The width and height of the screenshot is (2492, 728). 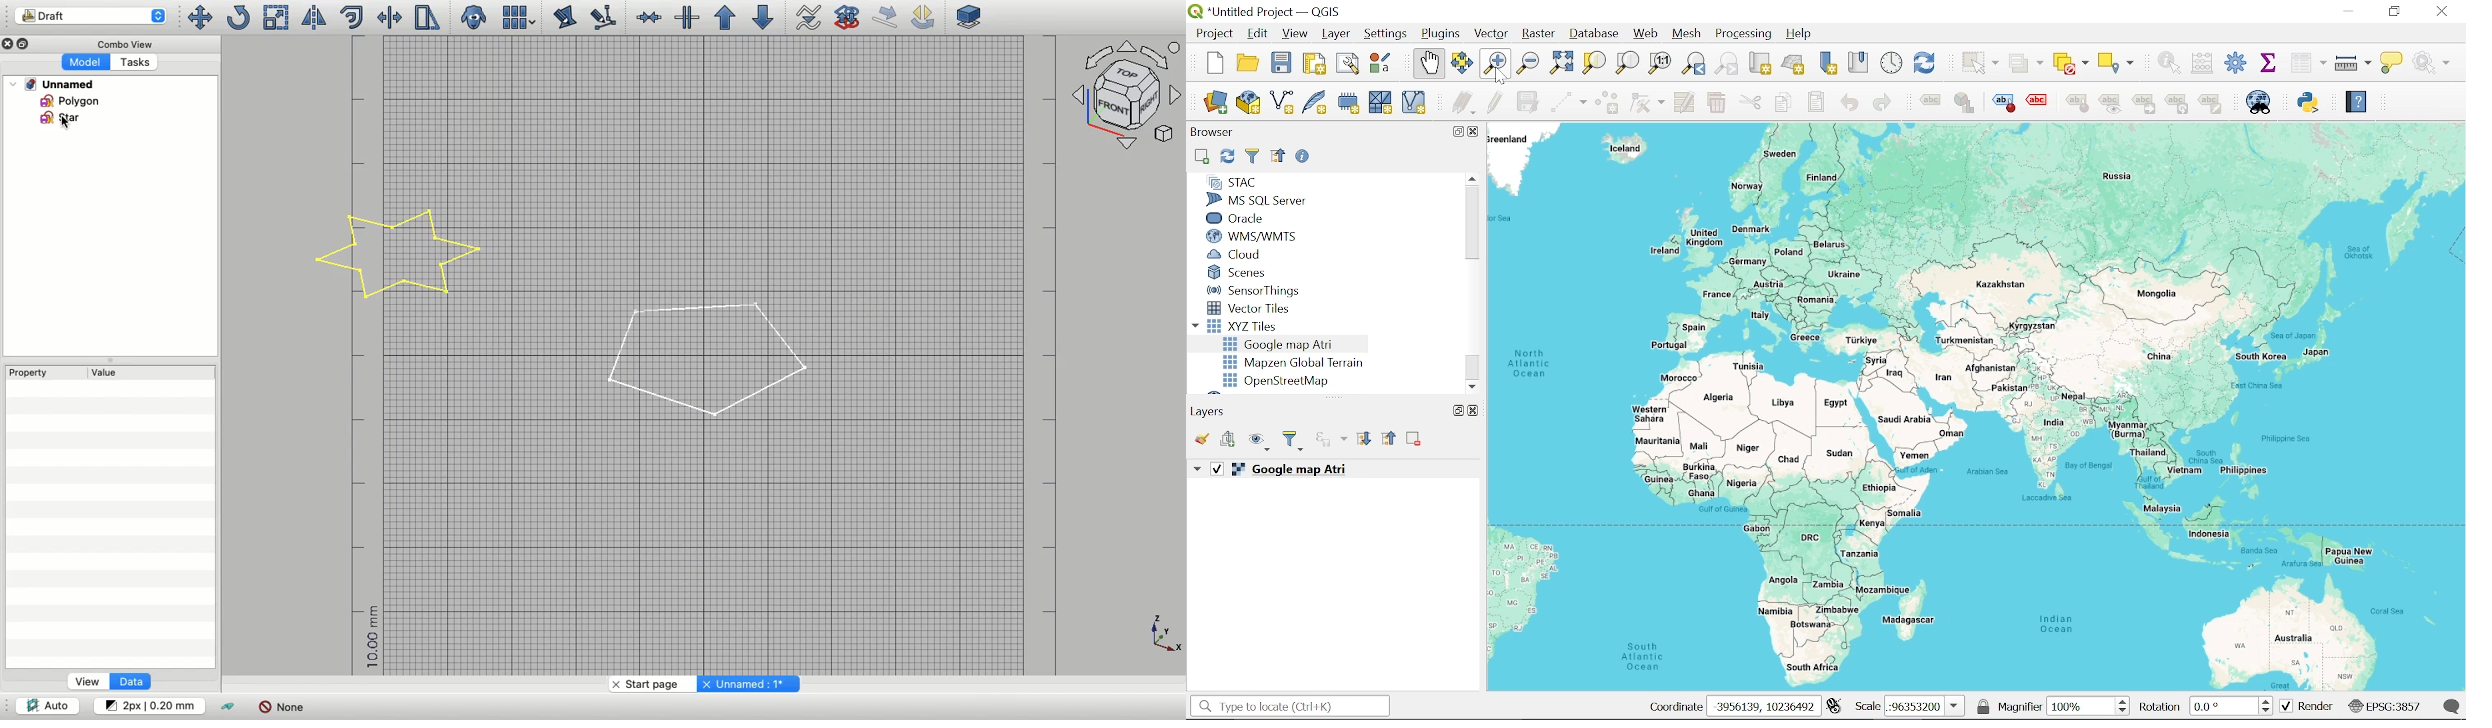 I want to click on Collapse, so click(x=26, y=44).